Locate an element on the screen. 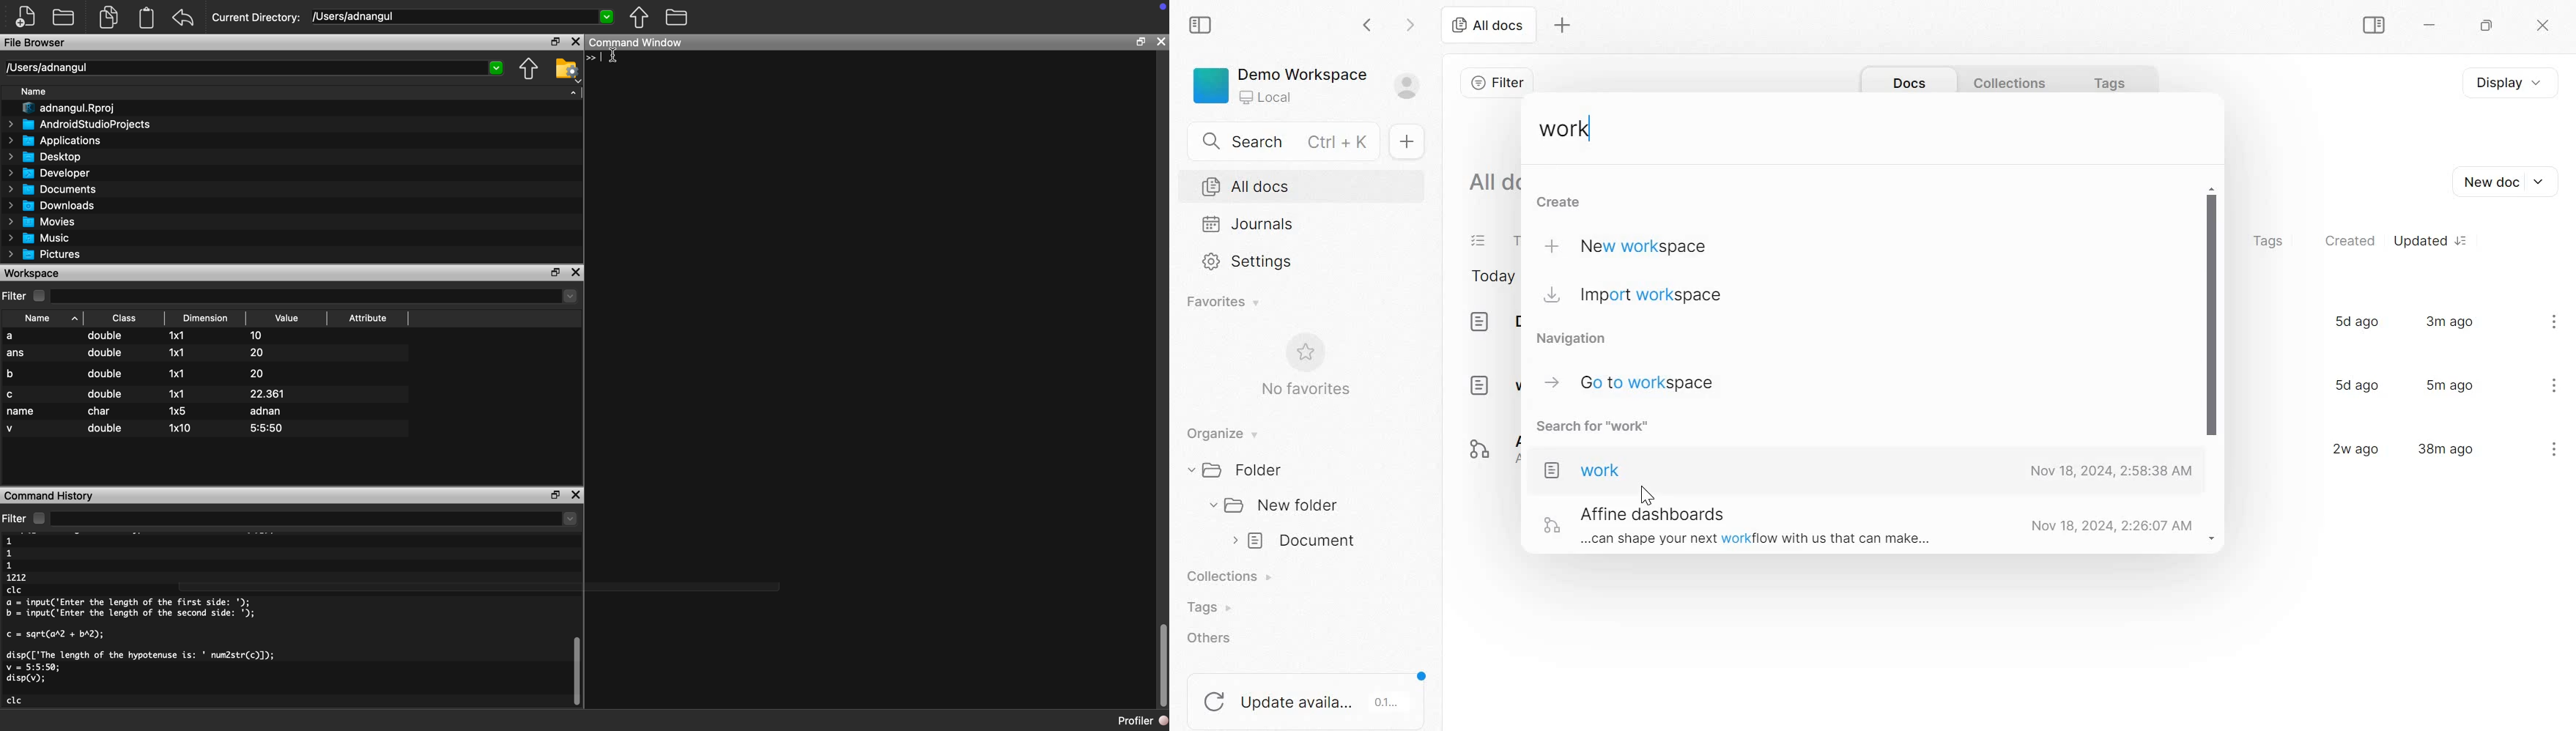 Image resolution: width=2576 pixels, height=756 pixels. Document is located at coordinates (1492, 322).